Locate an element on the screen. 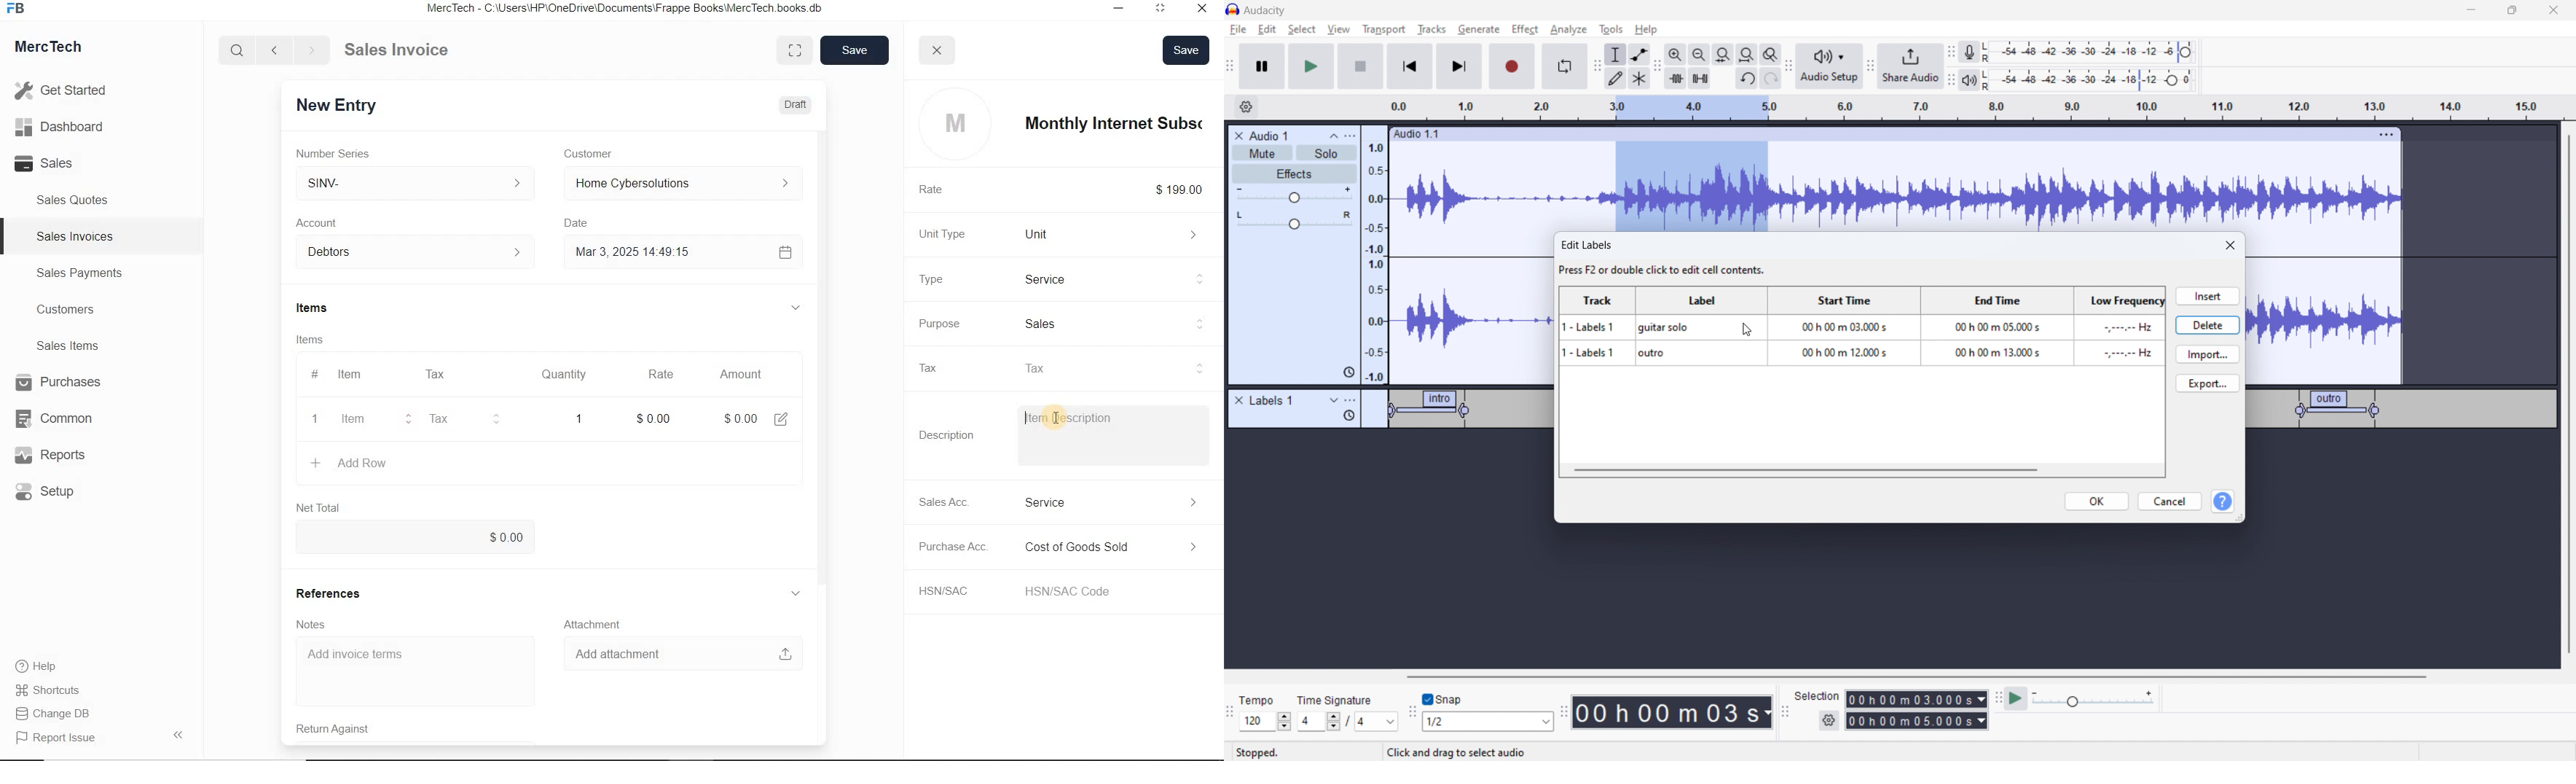 The height and width of the screenshot is (784, 2576). Tax is located at coordinates (454, 419).